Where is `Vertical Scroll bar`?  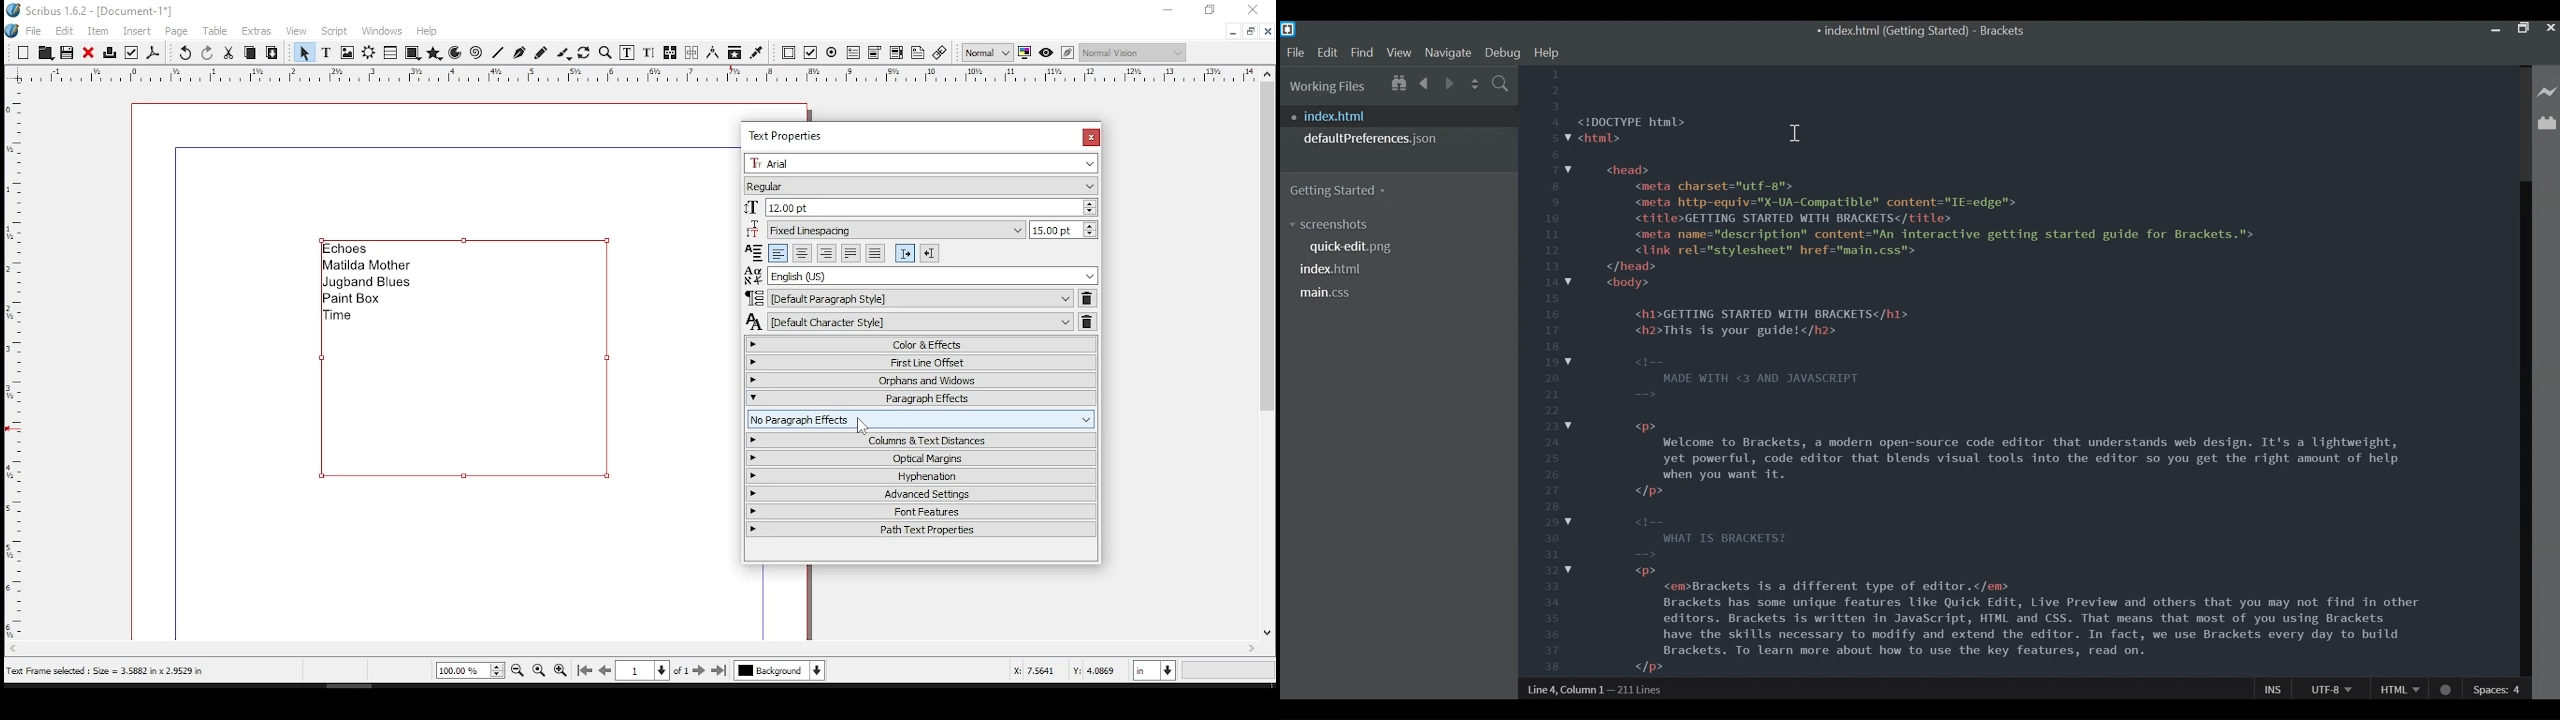
Vertical Scroll bar is located at coordinates (2523, 429).